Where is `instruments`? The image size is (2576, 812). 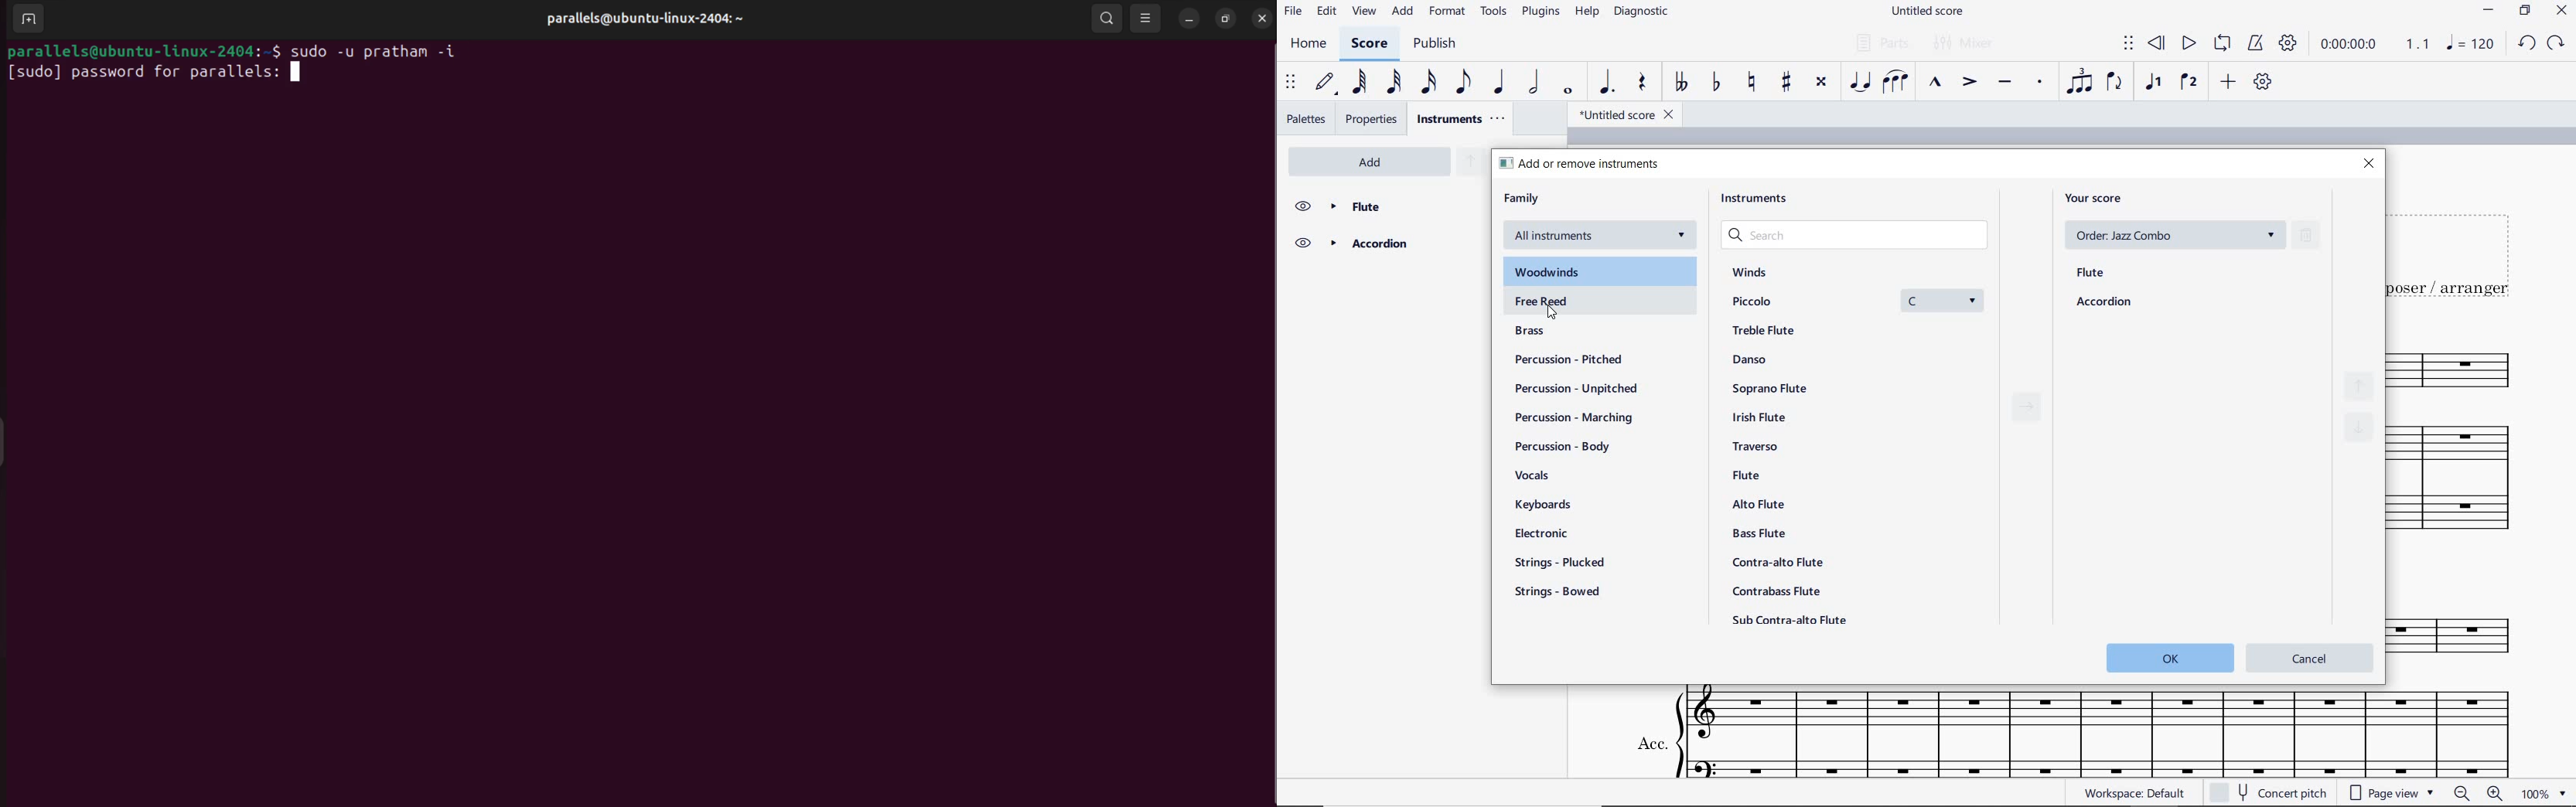
instruments is located at coordinates (1759, 199).